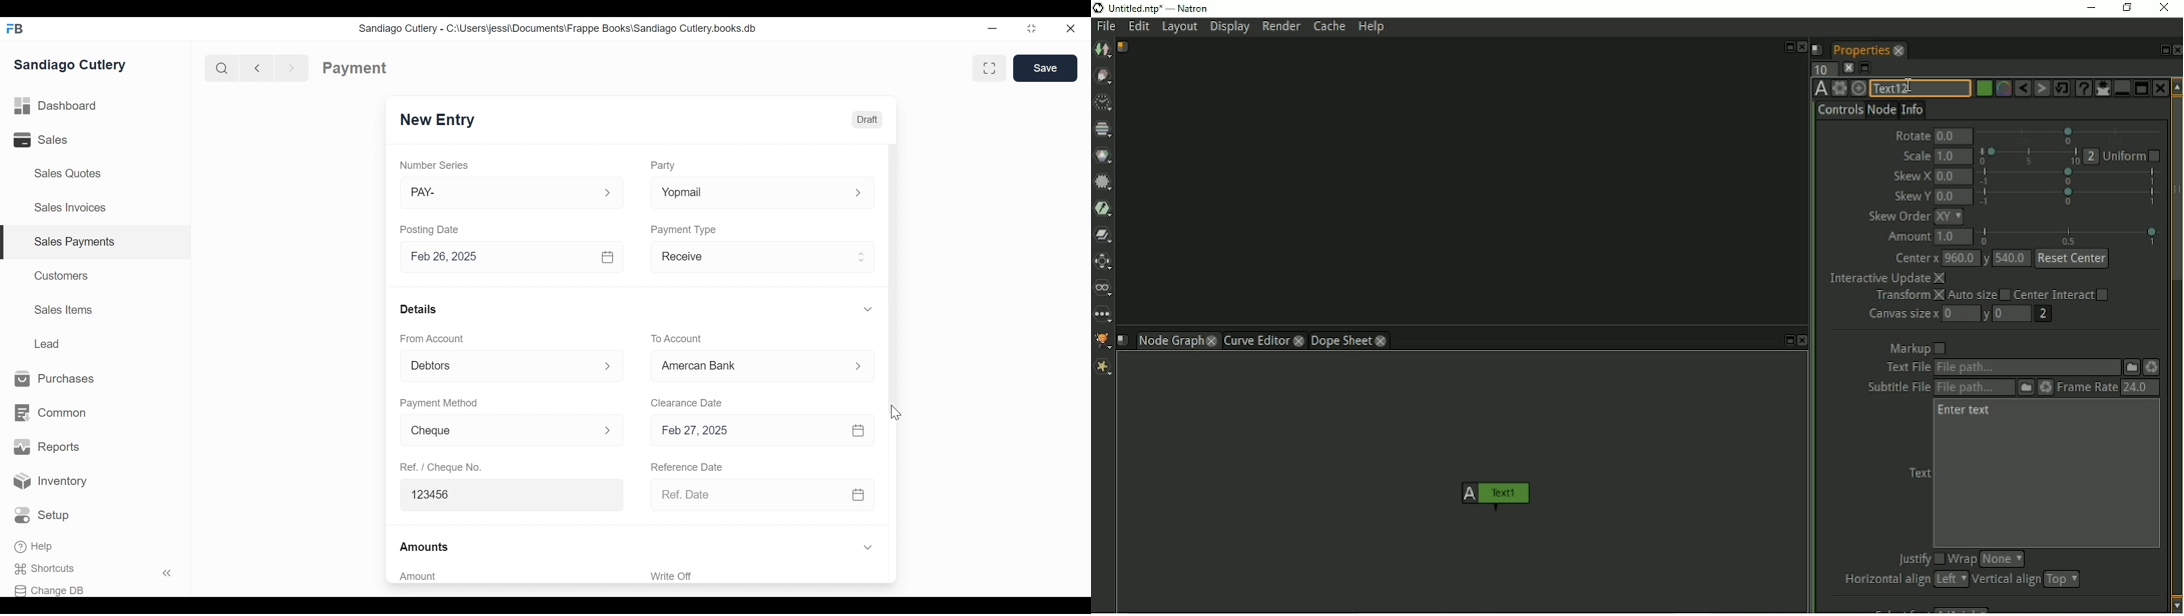  What do you see at coordinates (35, 547) in the screenshot?
I see `Help` at bounding box center [35, 547].